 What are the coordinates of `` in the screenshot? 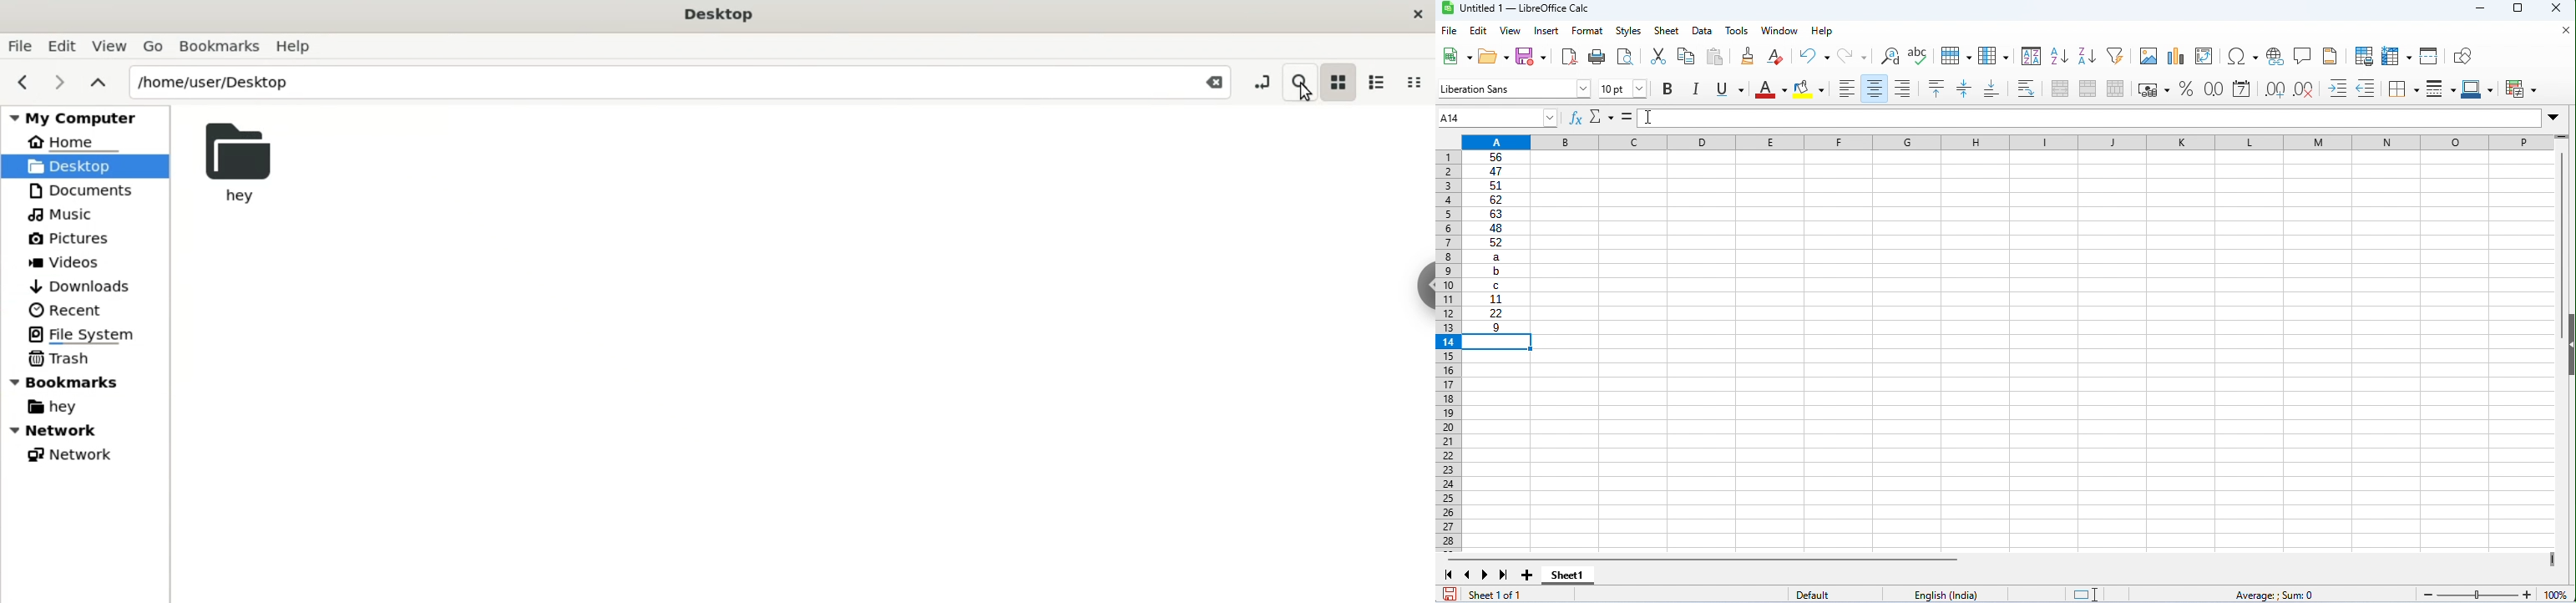 It's located at (1668, 89).